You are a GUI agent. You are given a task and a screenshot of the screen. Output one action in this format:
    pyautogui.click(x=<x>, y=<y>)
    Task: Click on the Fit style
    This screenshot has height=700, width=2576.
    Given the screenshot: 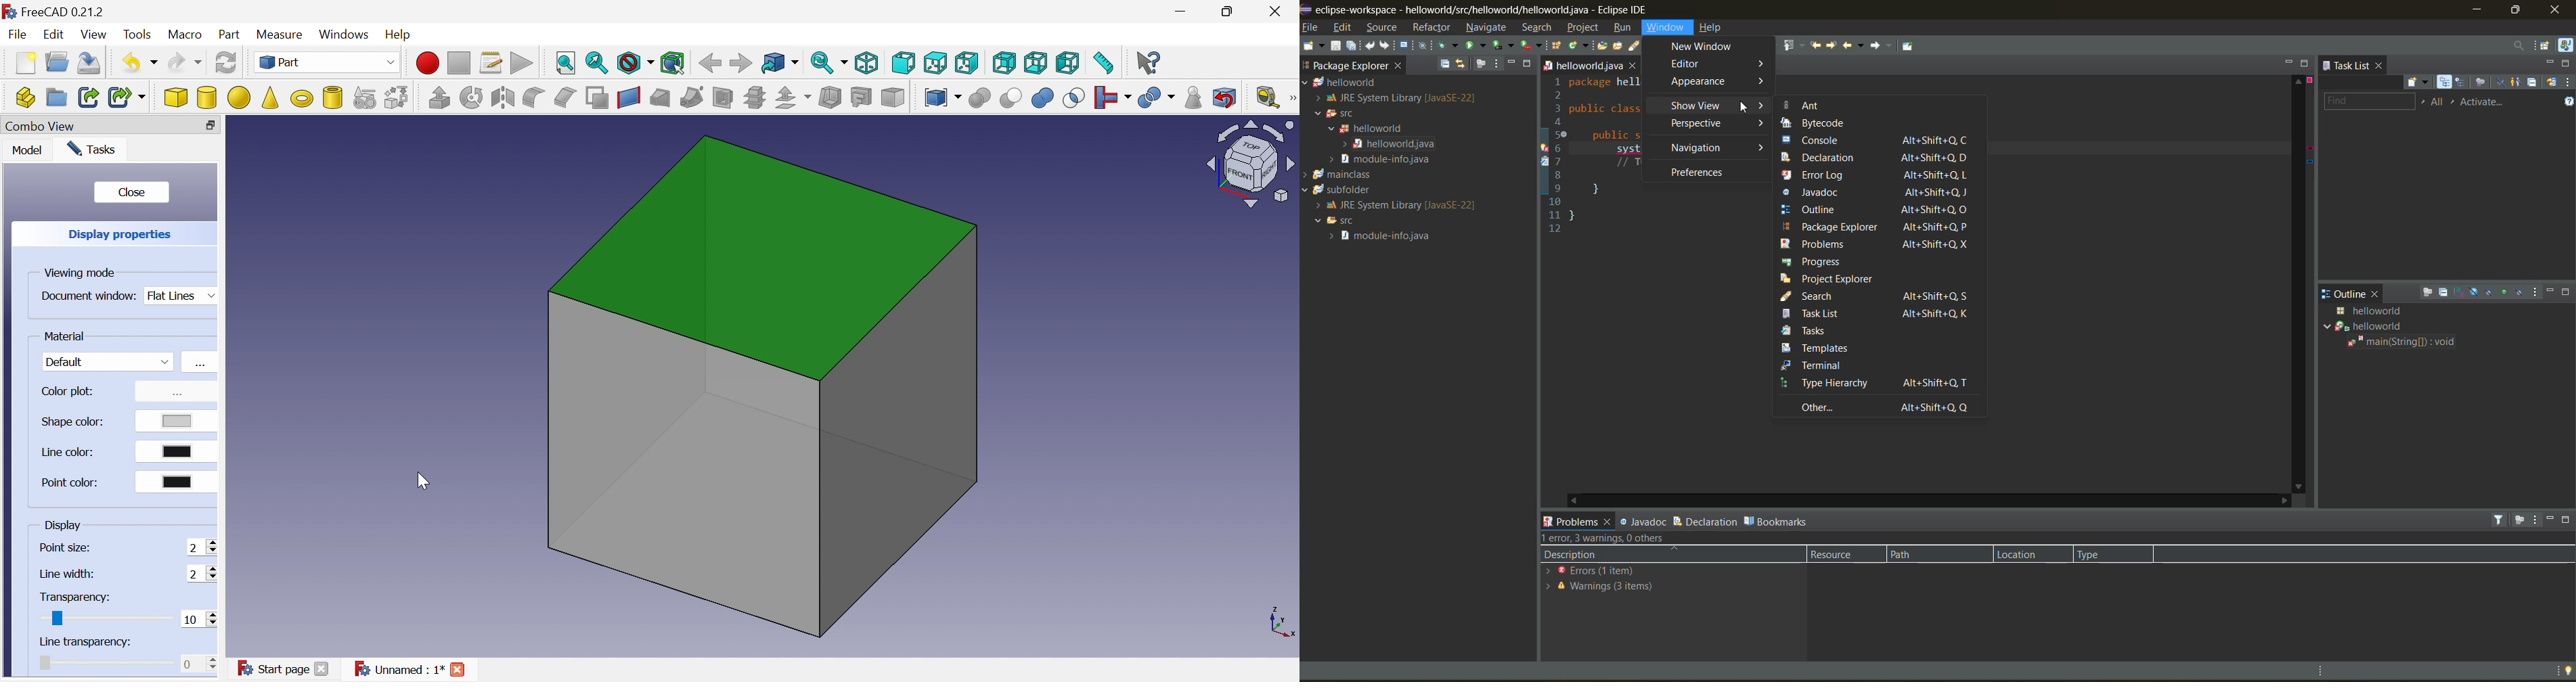 What is the action you would take?
    pyautogui.click(x=567, y=64)
    